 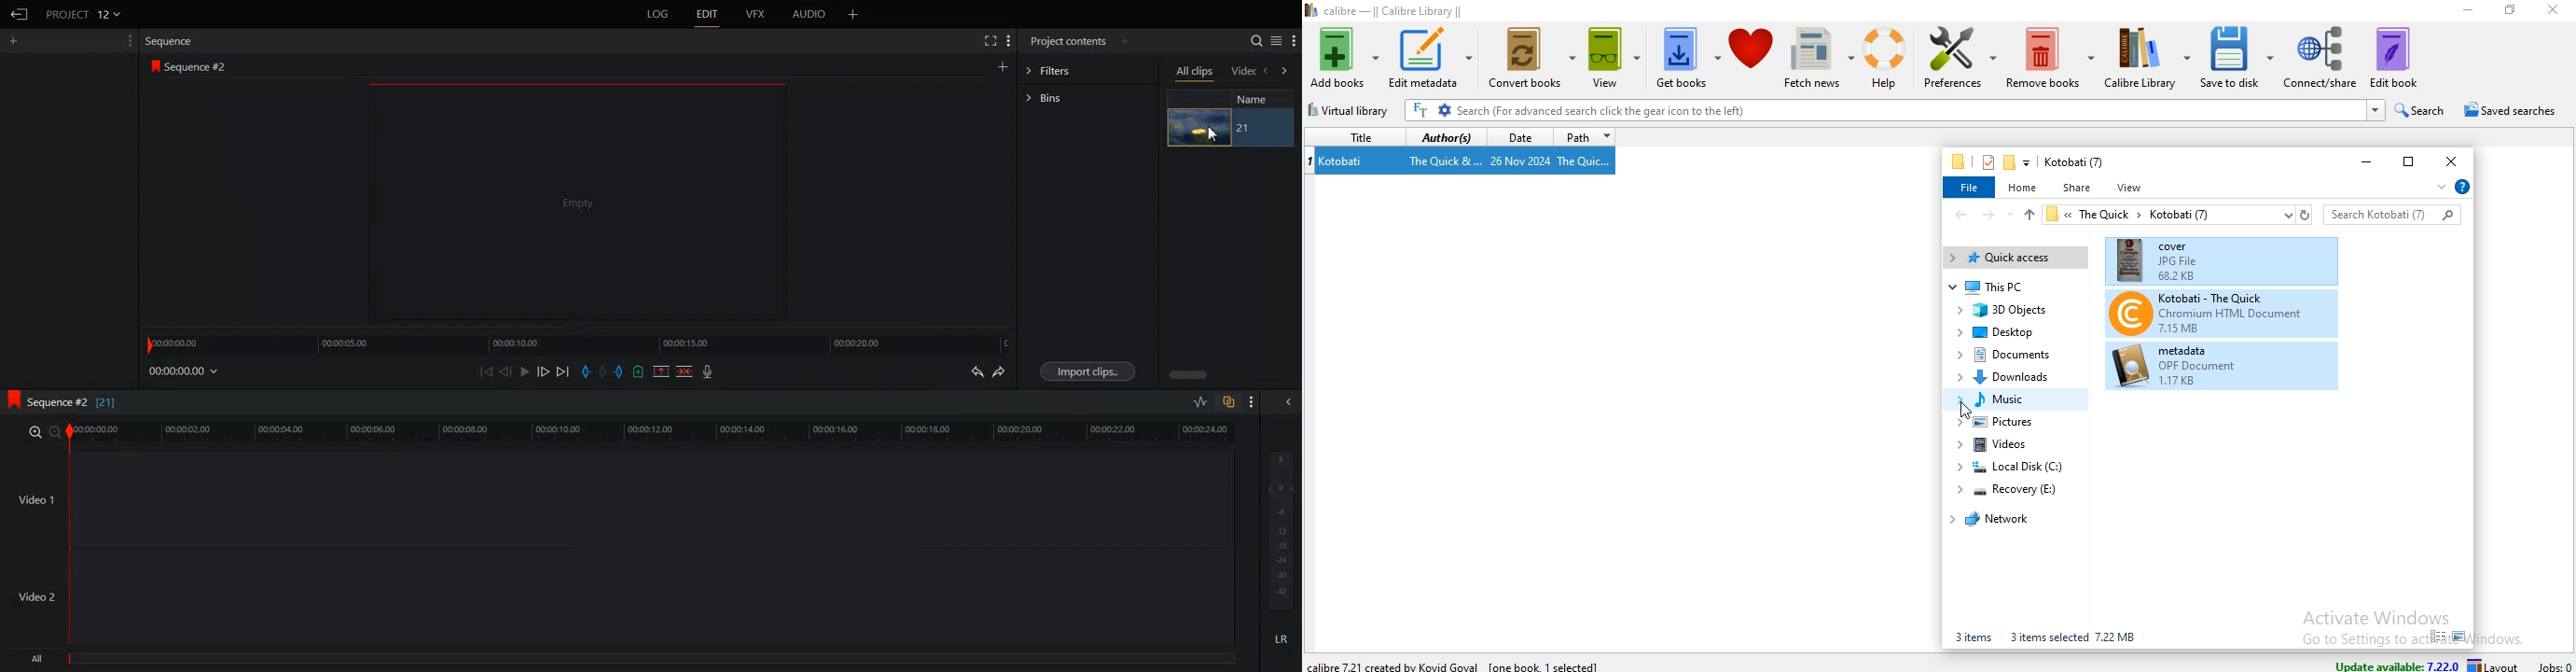 What do you see at coordinates (1446, 137) in the screenshot?
I see `authors` at bounding box center [1446, 137].